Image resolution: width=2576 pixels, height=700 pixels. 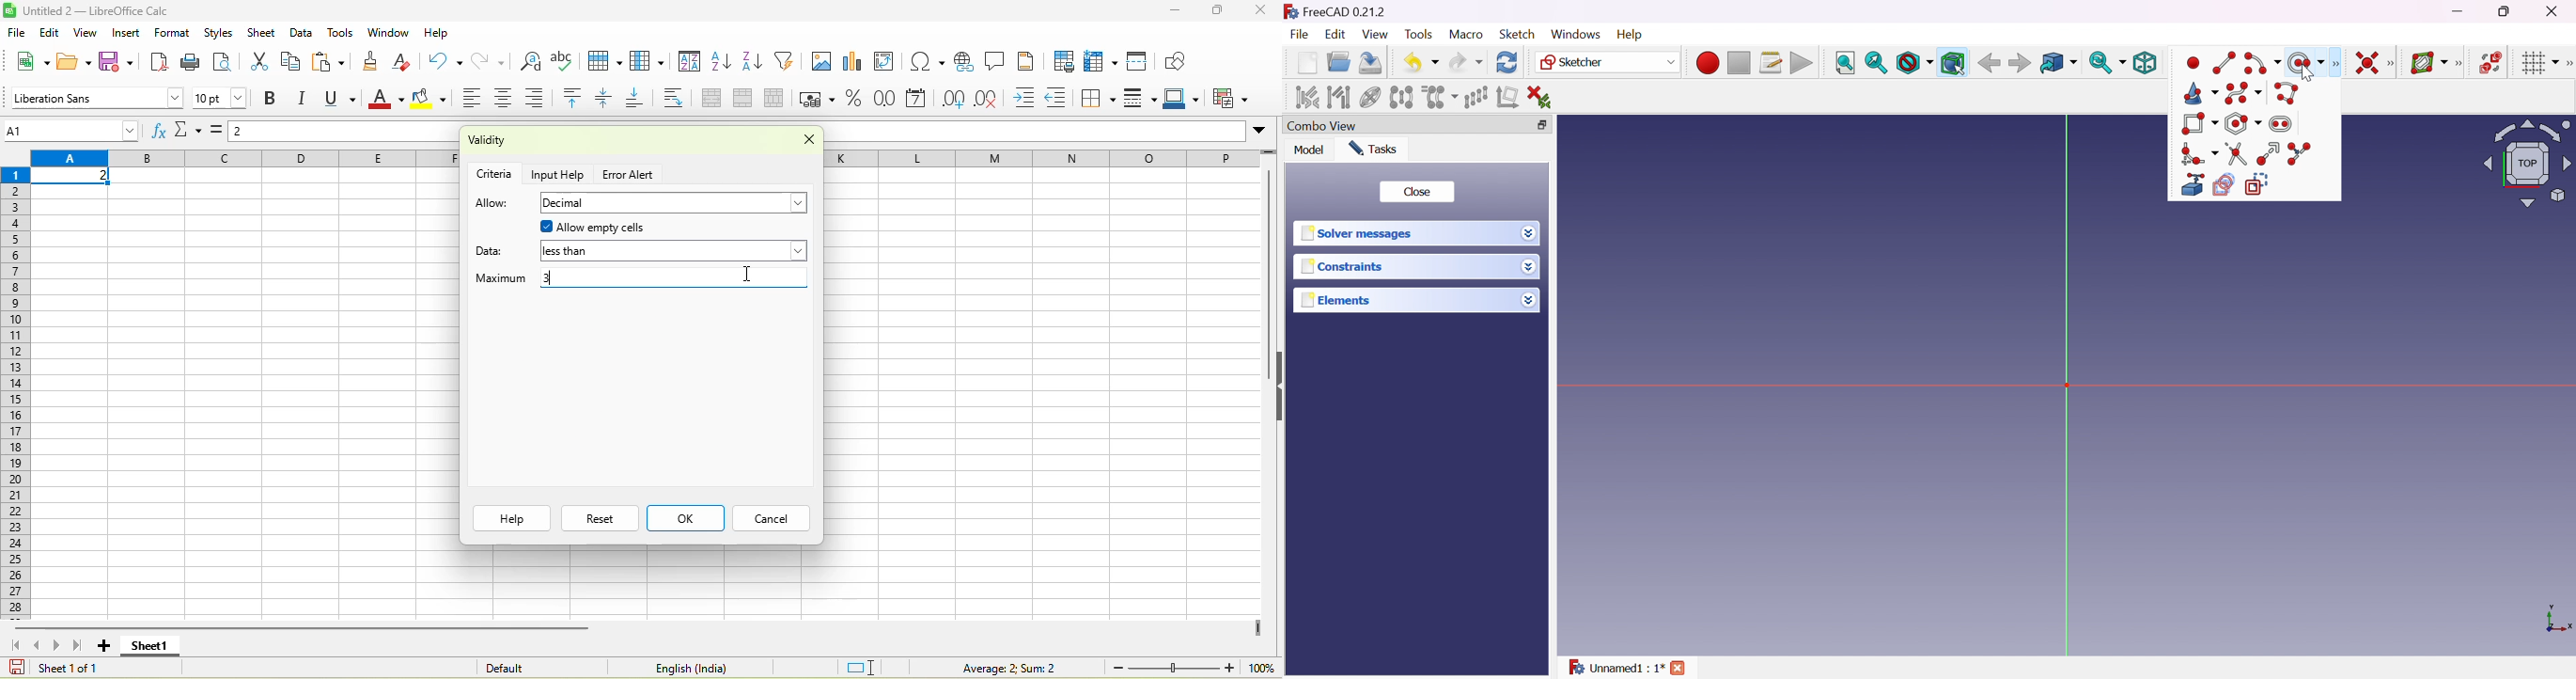 What do you see at coordinates (1261, 667) in the screenshot?
I see `zoom percentage` at bounding box center [1261, 667].